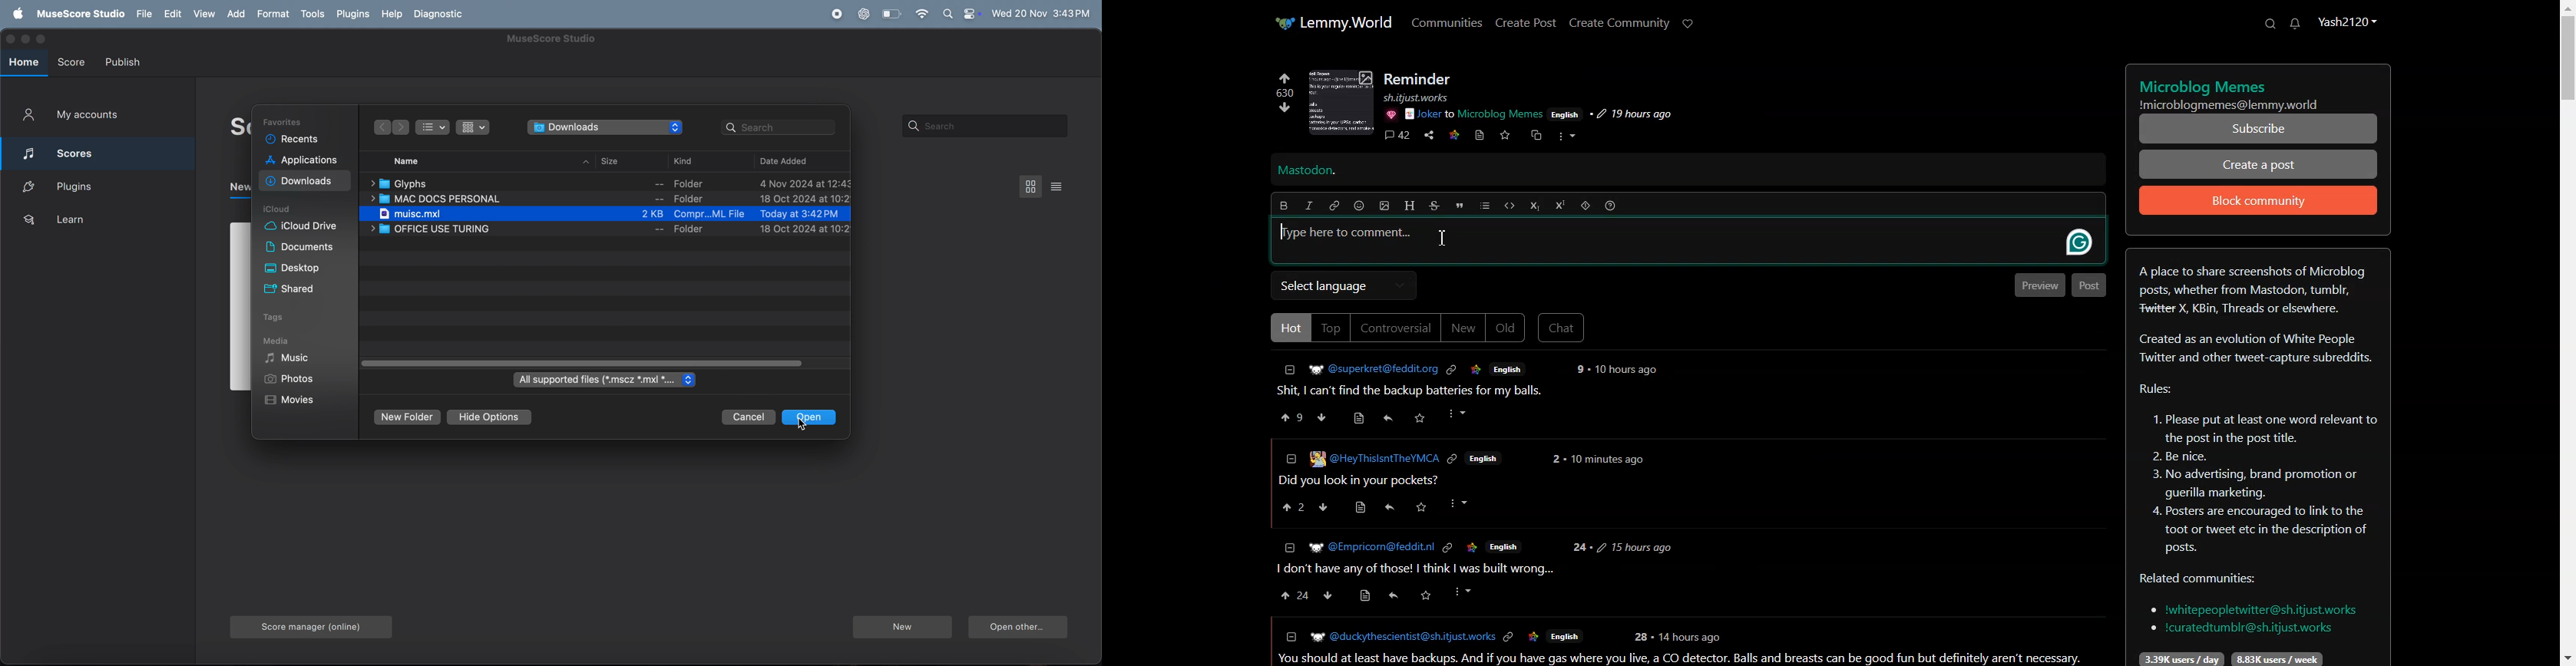  Describe the element at coordinates (781, 127) in the screenshot. I see `search` at that location.